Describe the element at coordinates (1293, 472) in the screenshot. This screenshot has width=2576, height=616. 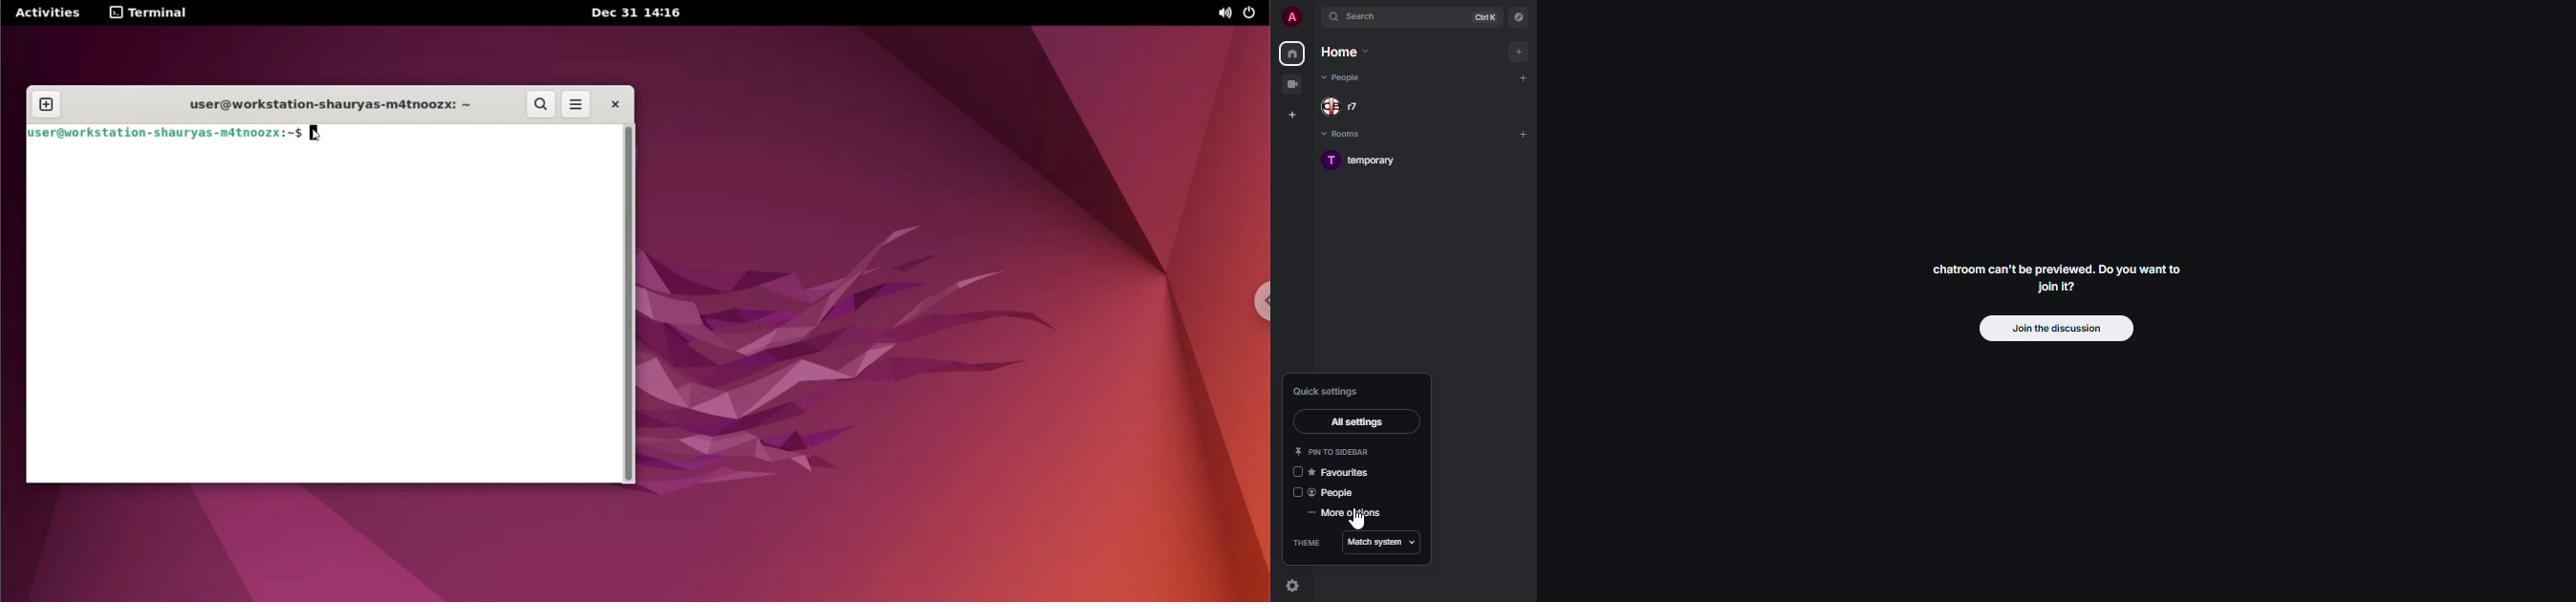
I see `click to enable` at that location.